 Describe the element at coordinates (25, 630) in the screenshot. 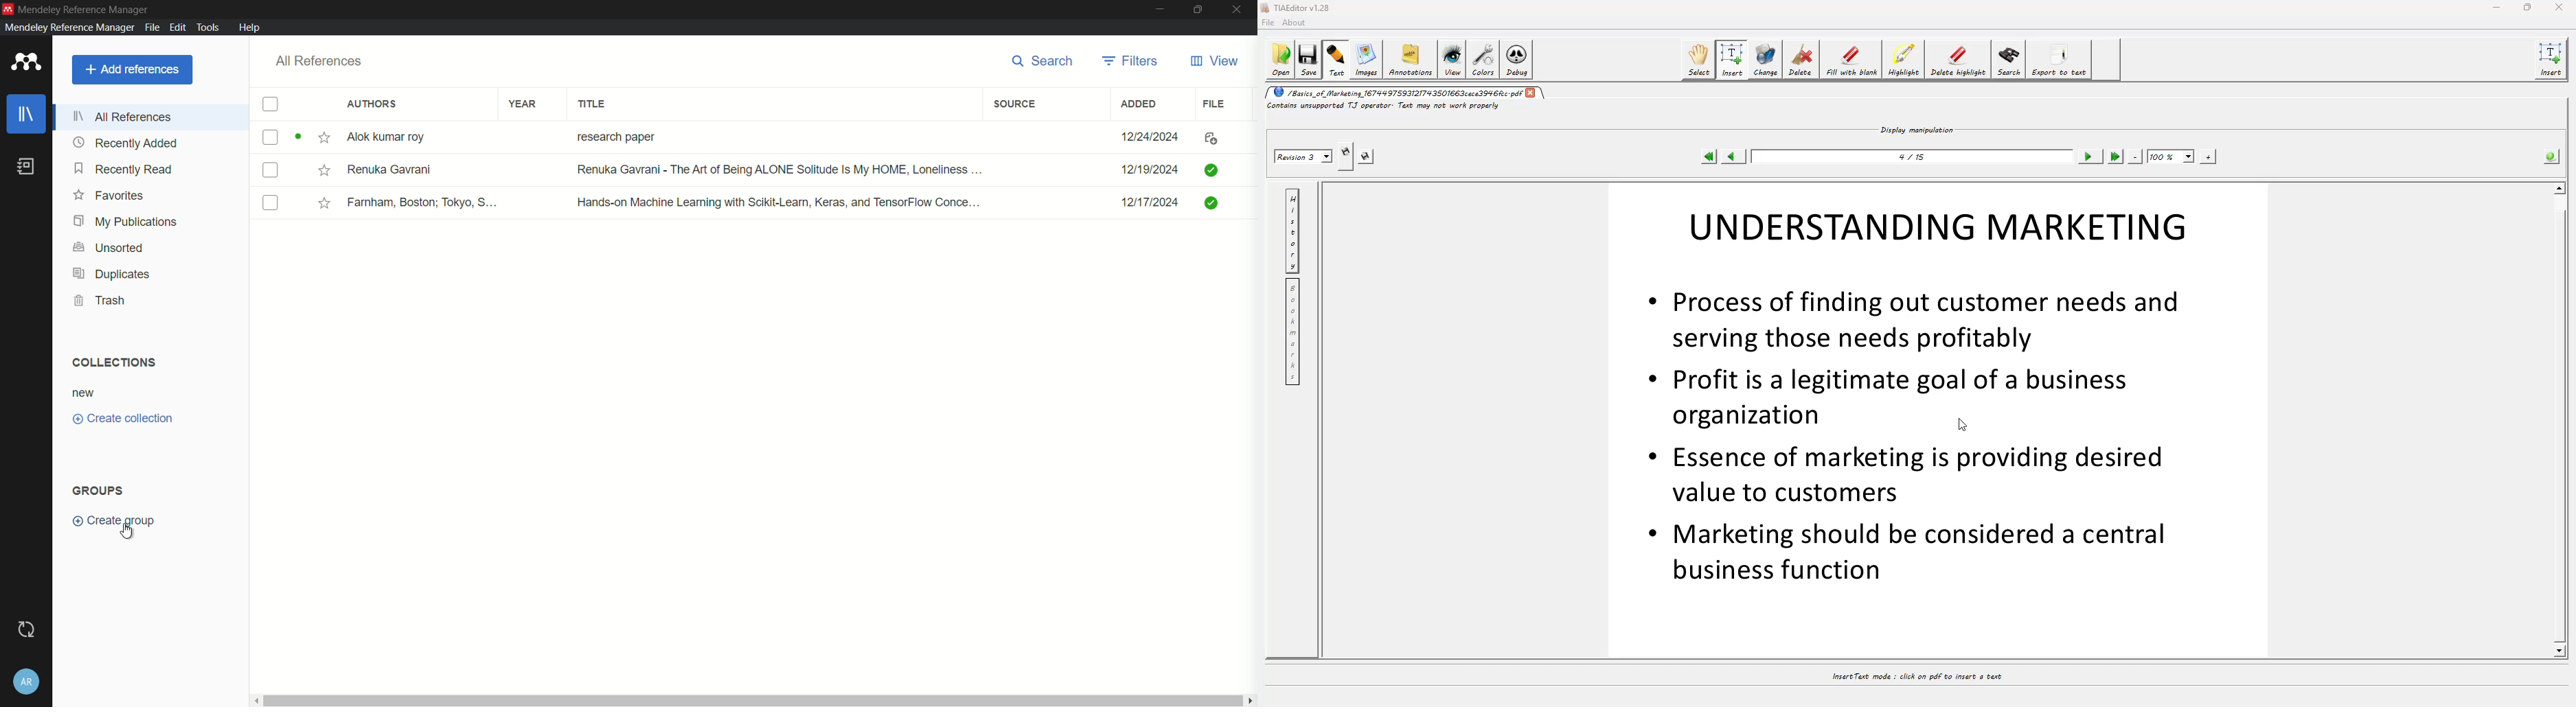

I see `sync` at that location.